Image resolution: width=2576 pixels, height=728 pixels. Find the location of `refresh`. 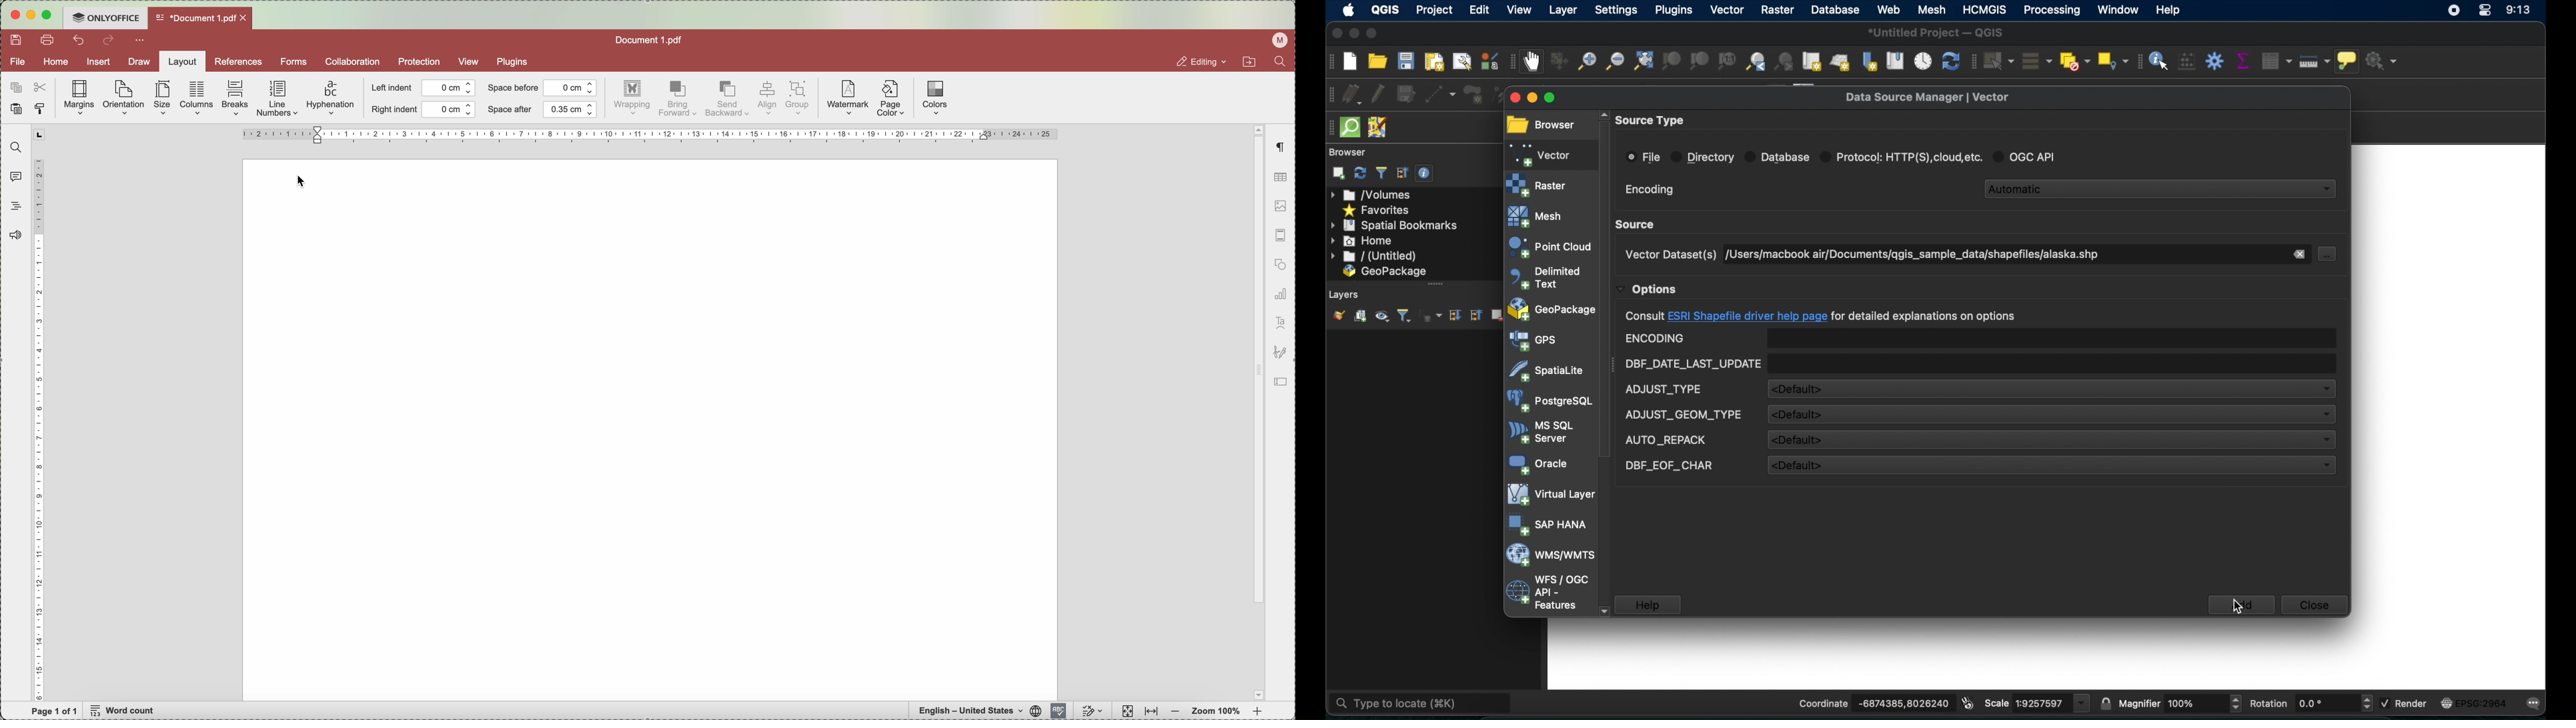

refresh is located at coordinates (1360, 173).